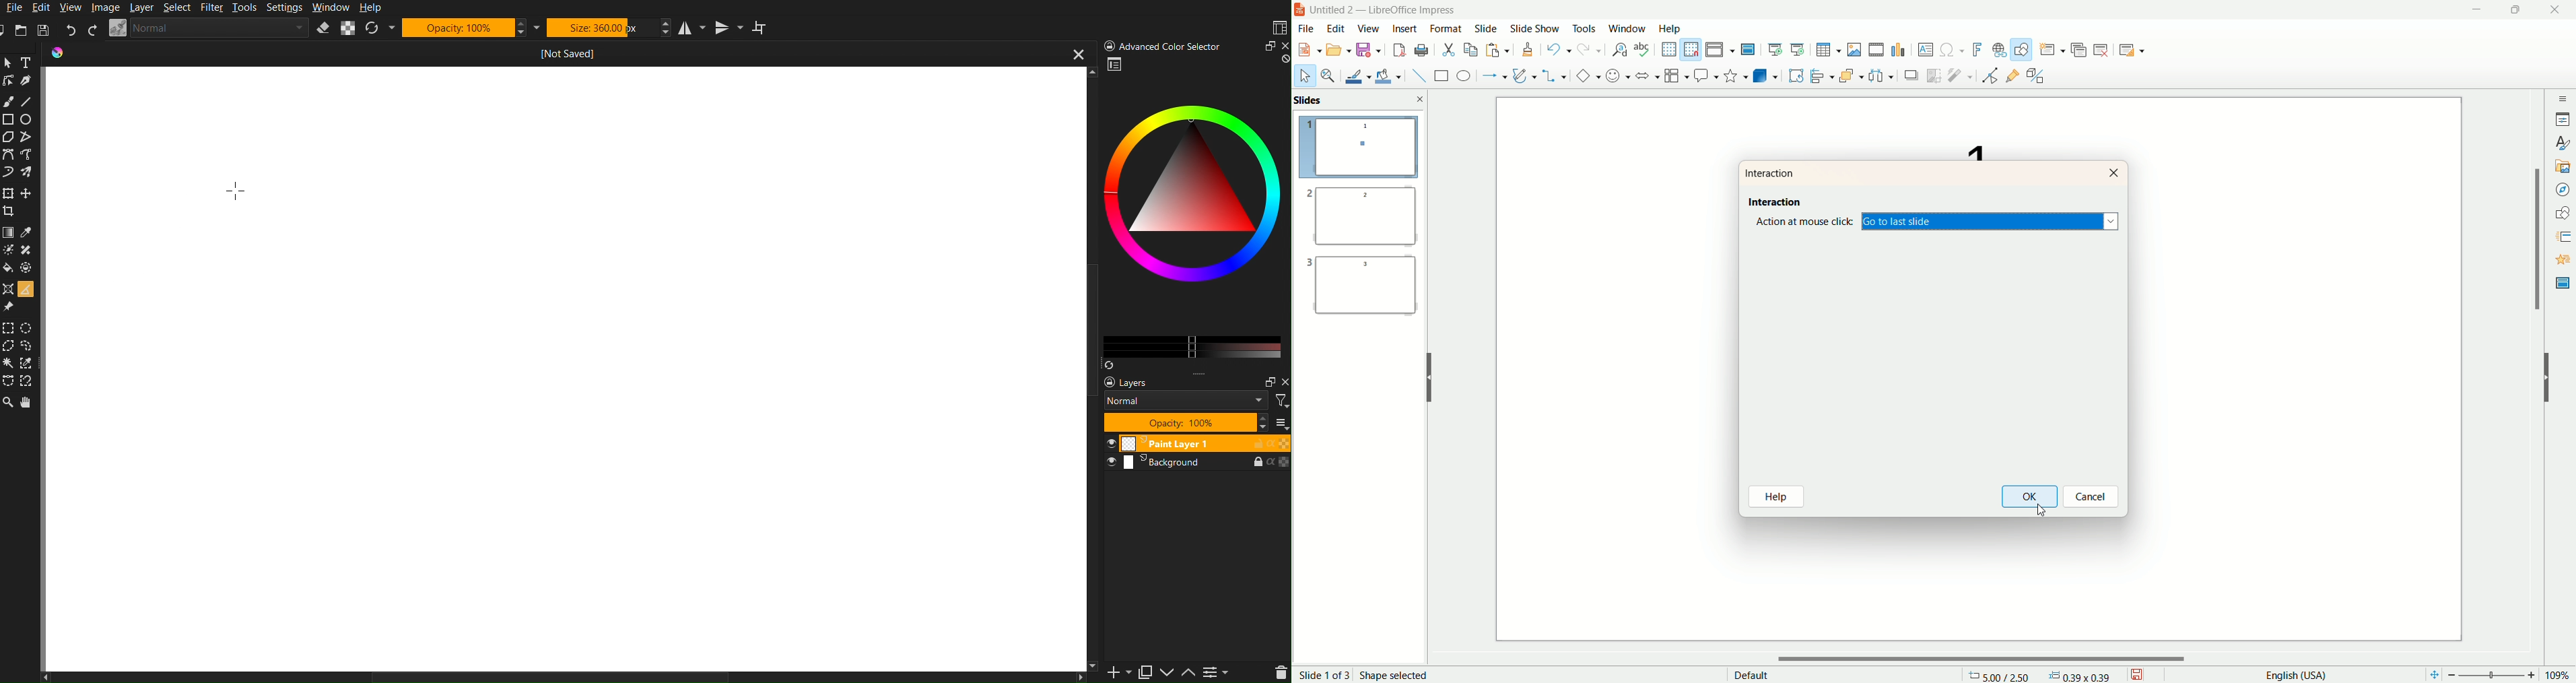 This screenshot has width=2576, height=700. I want to click on start from first slide, so click(1776, 48).